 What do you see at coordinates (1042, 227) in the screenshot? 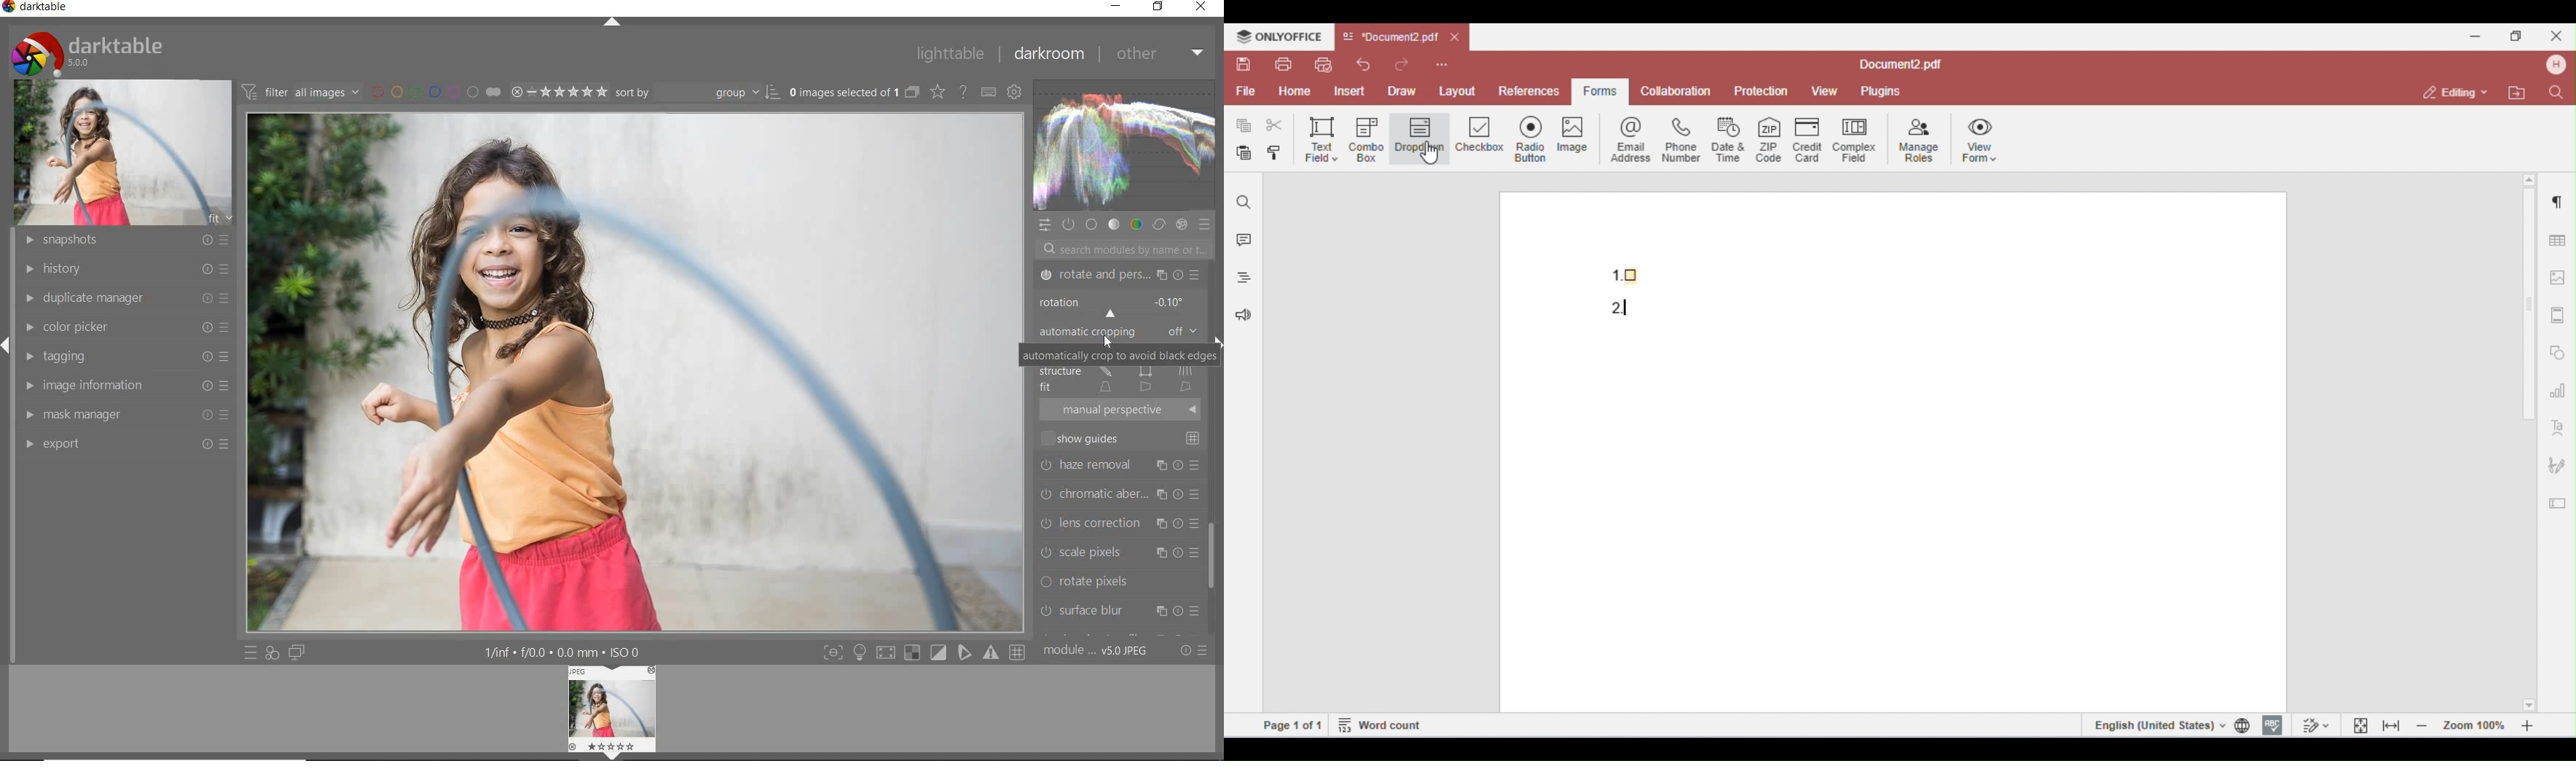
I see `quick access panel` at bounding box center [1042, 227].